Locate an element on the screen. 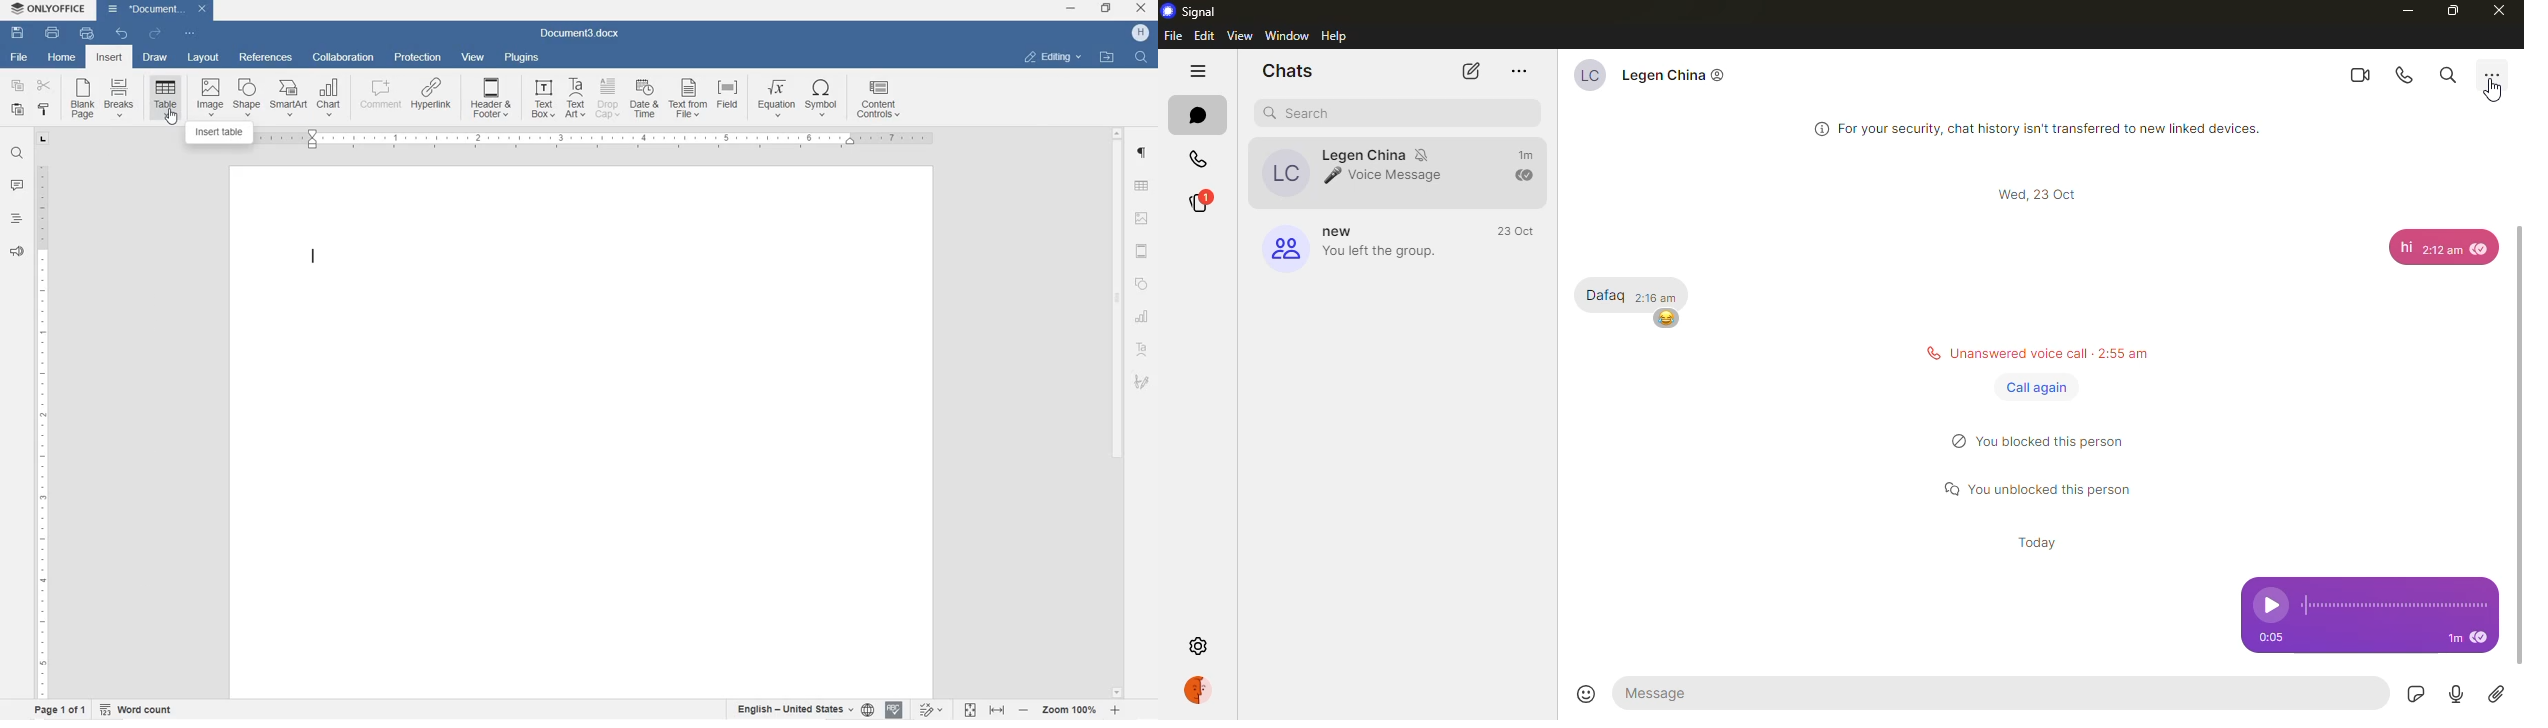  CUSTOMIZE QUICK ACCESS TOOLBAR is located at coordinates (188, 33).